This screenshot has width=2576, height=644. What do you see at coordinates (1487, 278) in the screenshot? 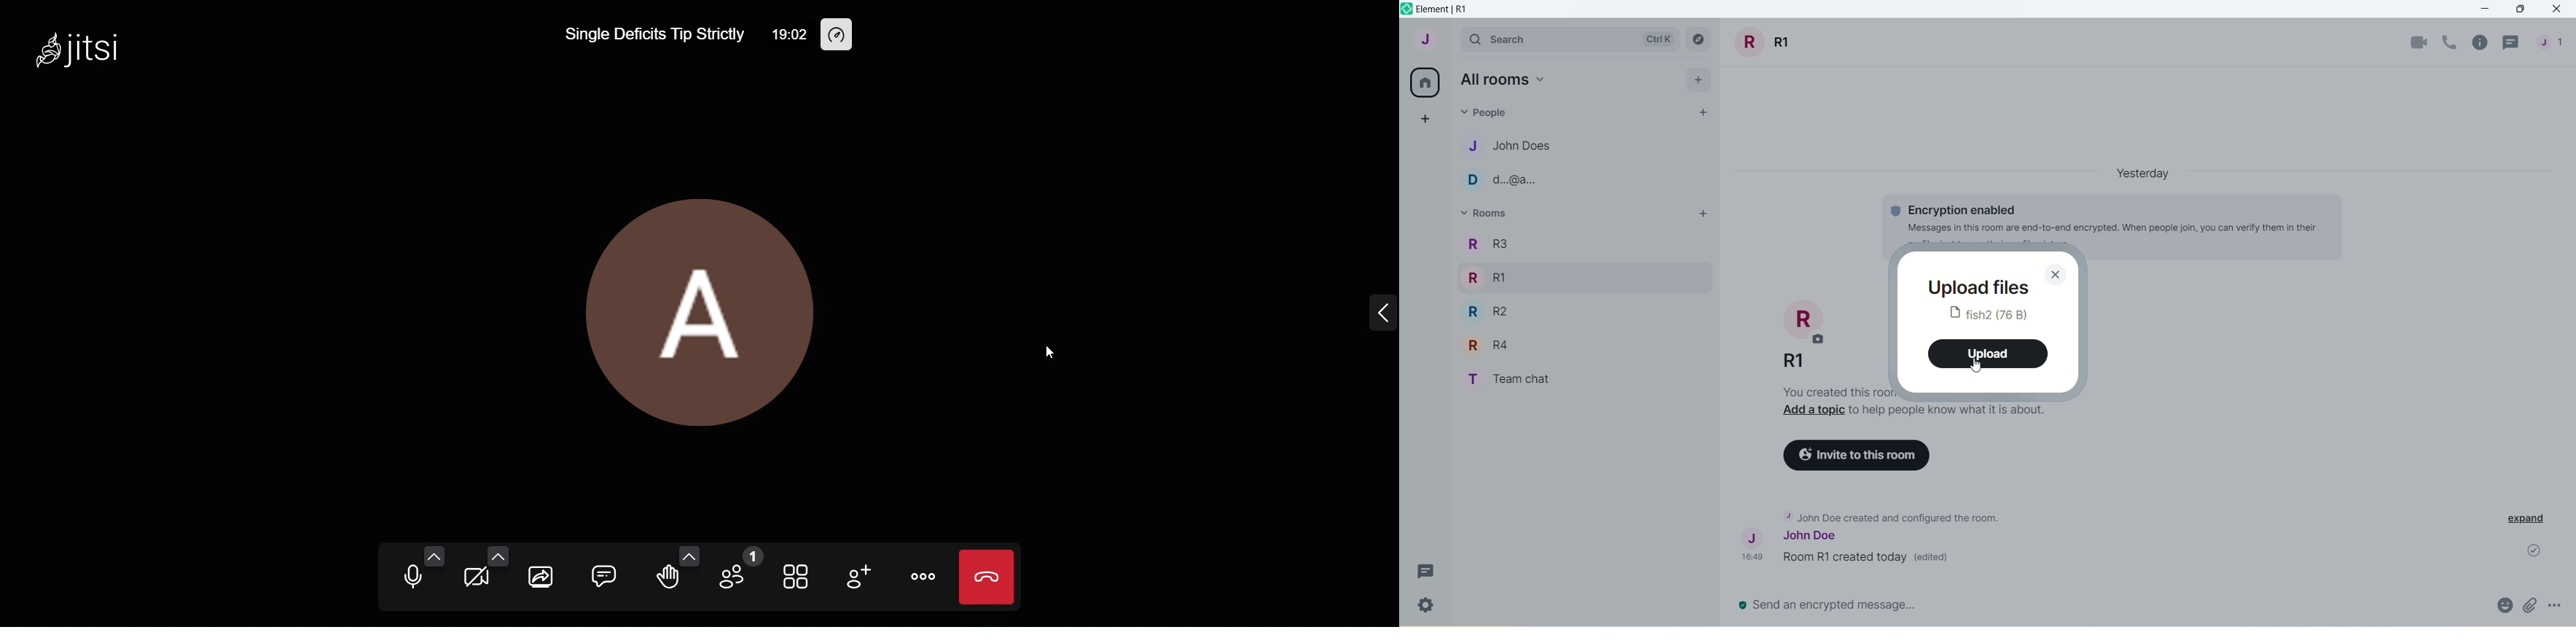
I see `R RI` at bounding box center [1487, 278].